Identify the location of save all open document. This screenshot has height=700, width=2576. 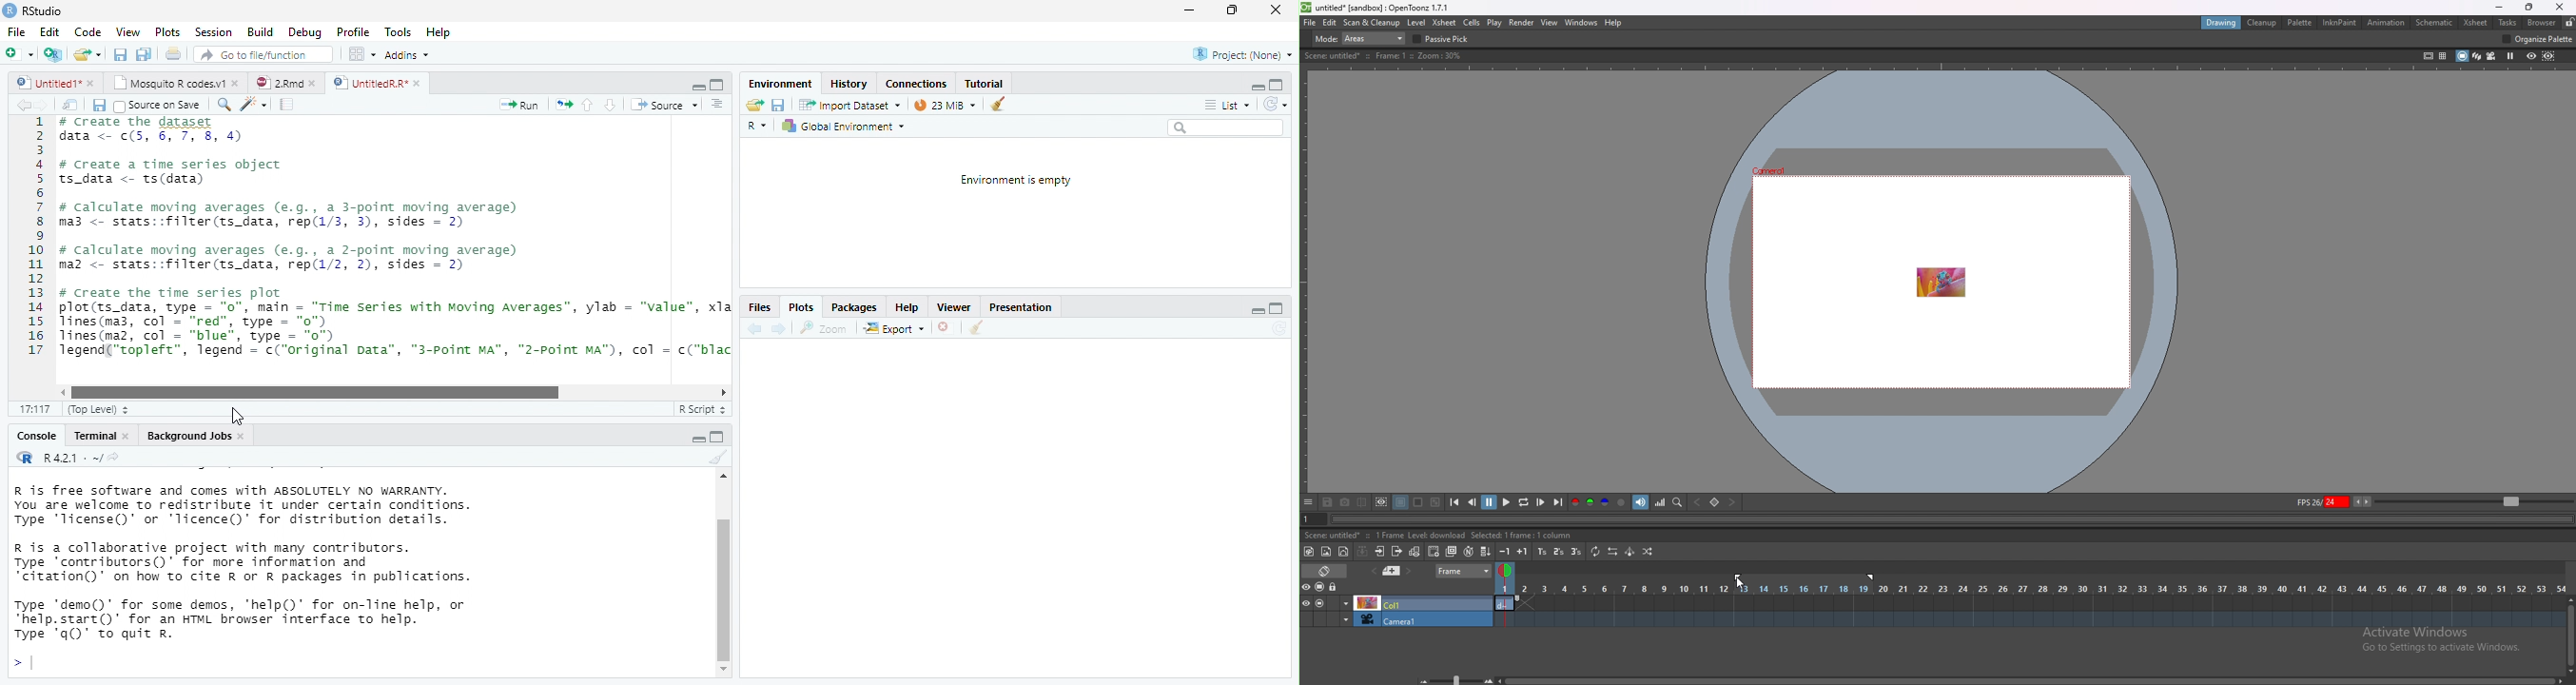
(120, 54).